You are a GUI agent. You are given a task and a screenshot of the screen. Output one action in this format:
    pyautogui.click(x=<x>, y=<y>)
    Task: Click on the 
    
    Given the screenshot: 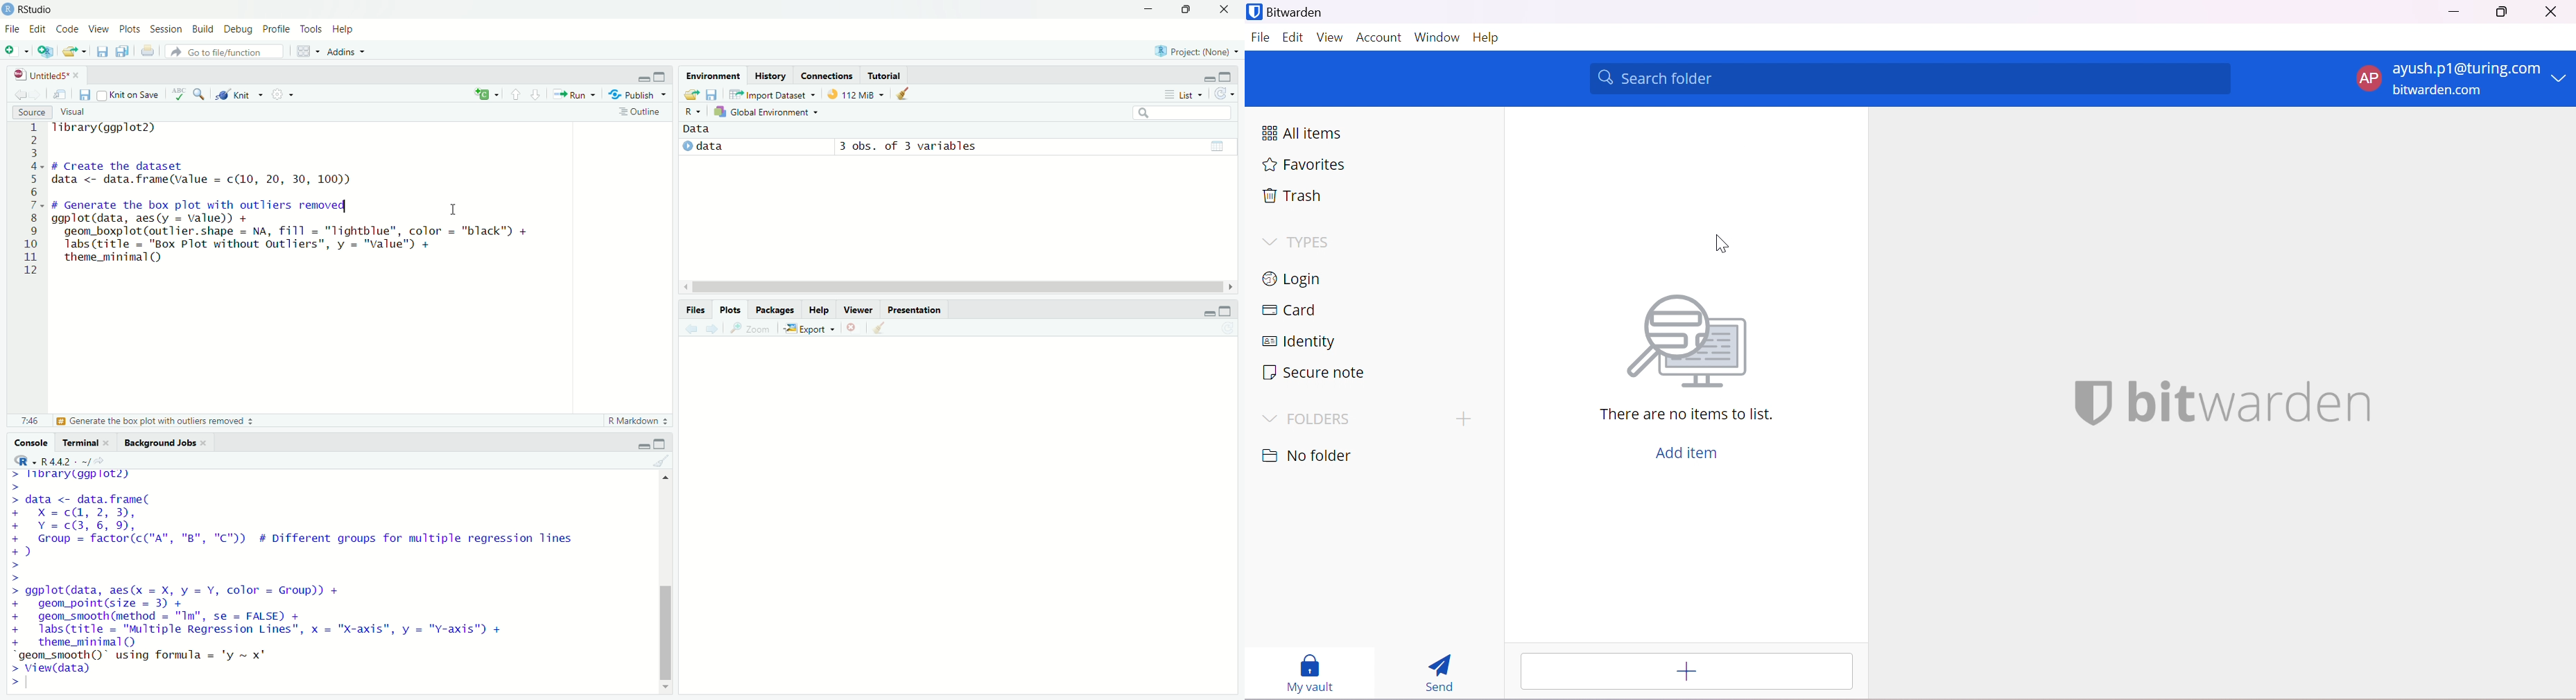 What is the action you would take?
    pyautogui.click(x=691, y=309)
    